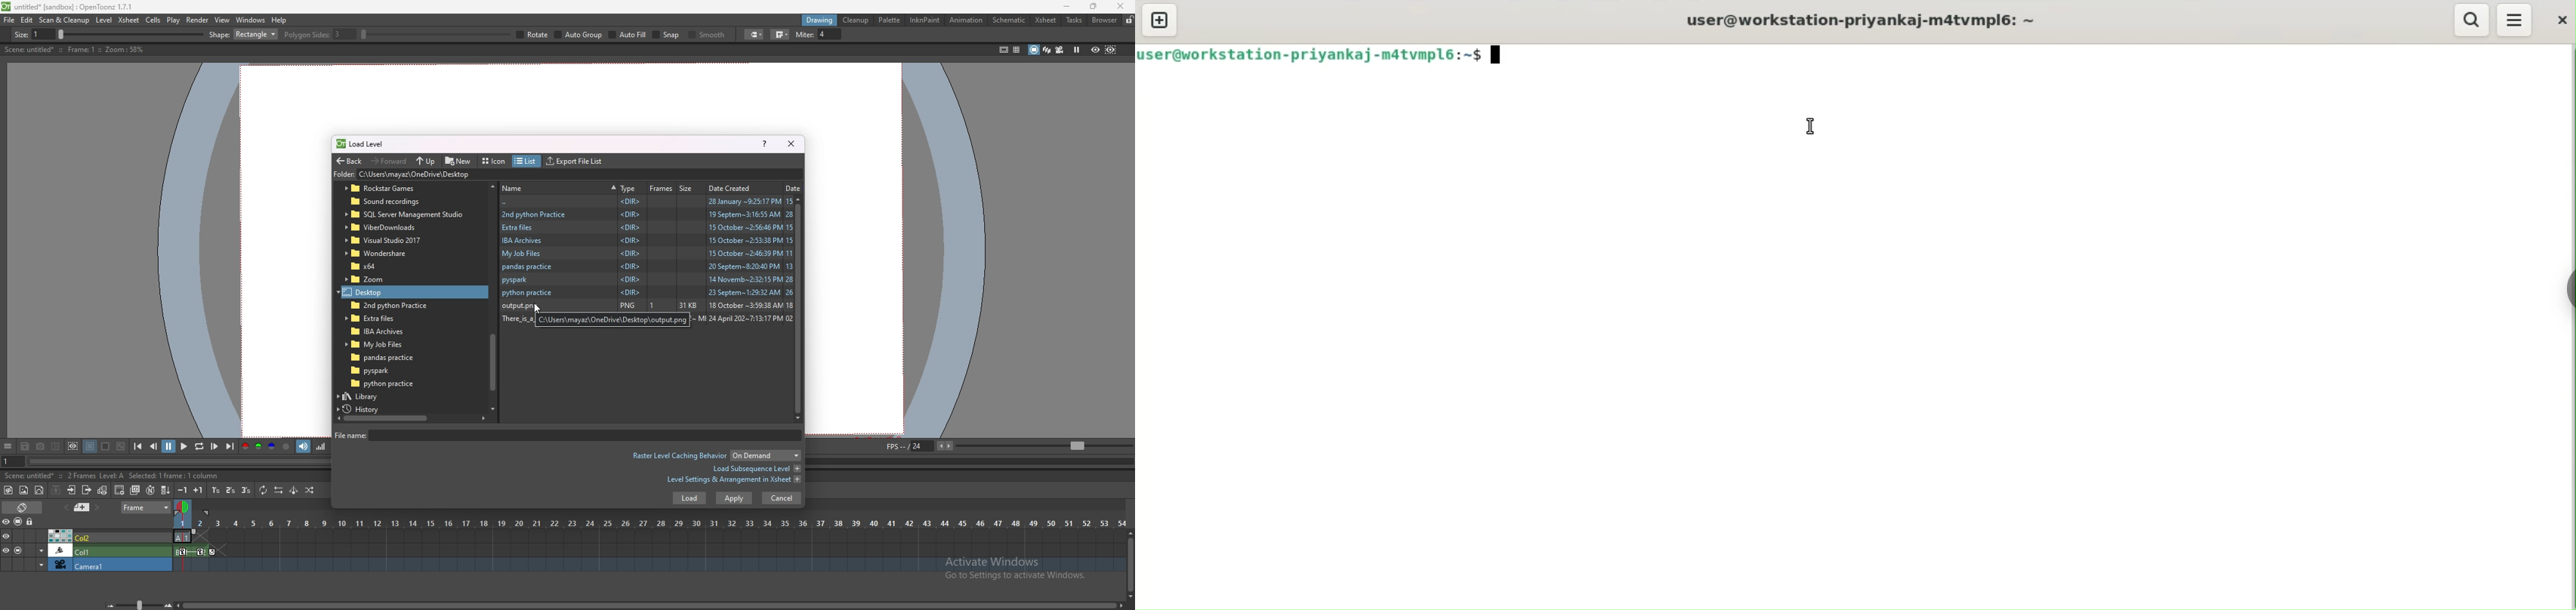  Describe the element at coordinates (381, 344) in the screenshot. I see `folder` at that location.